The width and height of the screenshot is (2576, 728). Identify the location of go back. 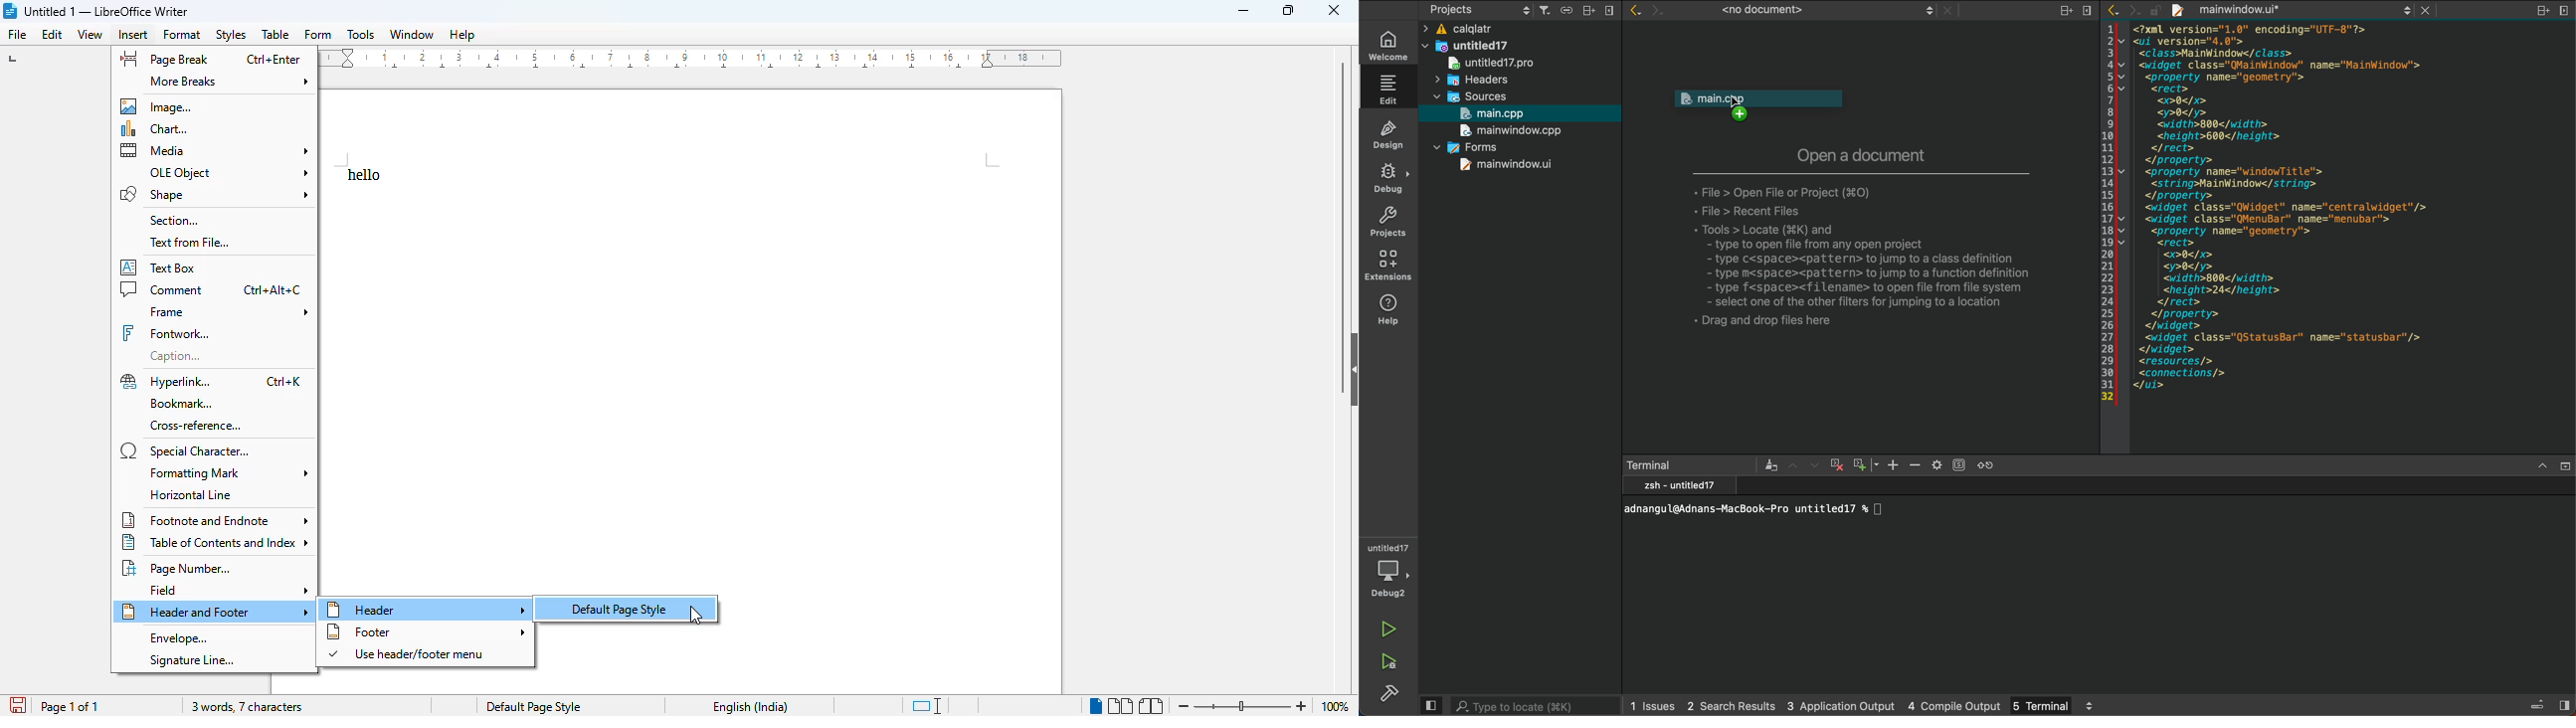
(1635, 12).